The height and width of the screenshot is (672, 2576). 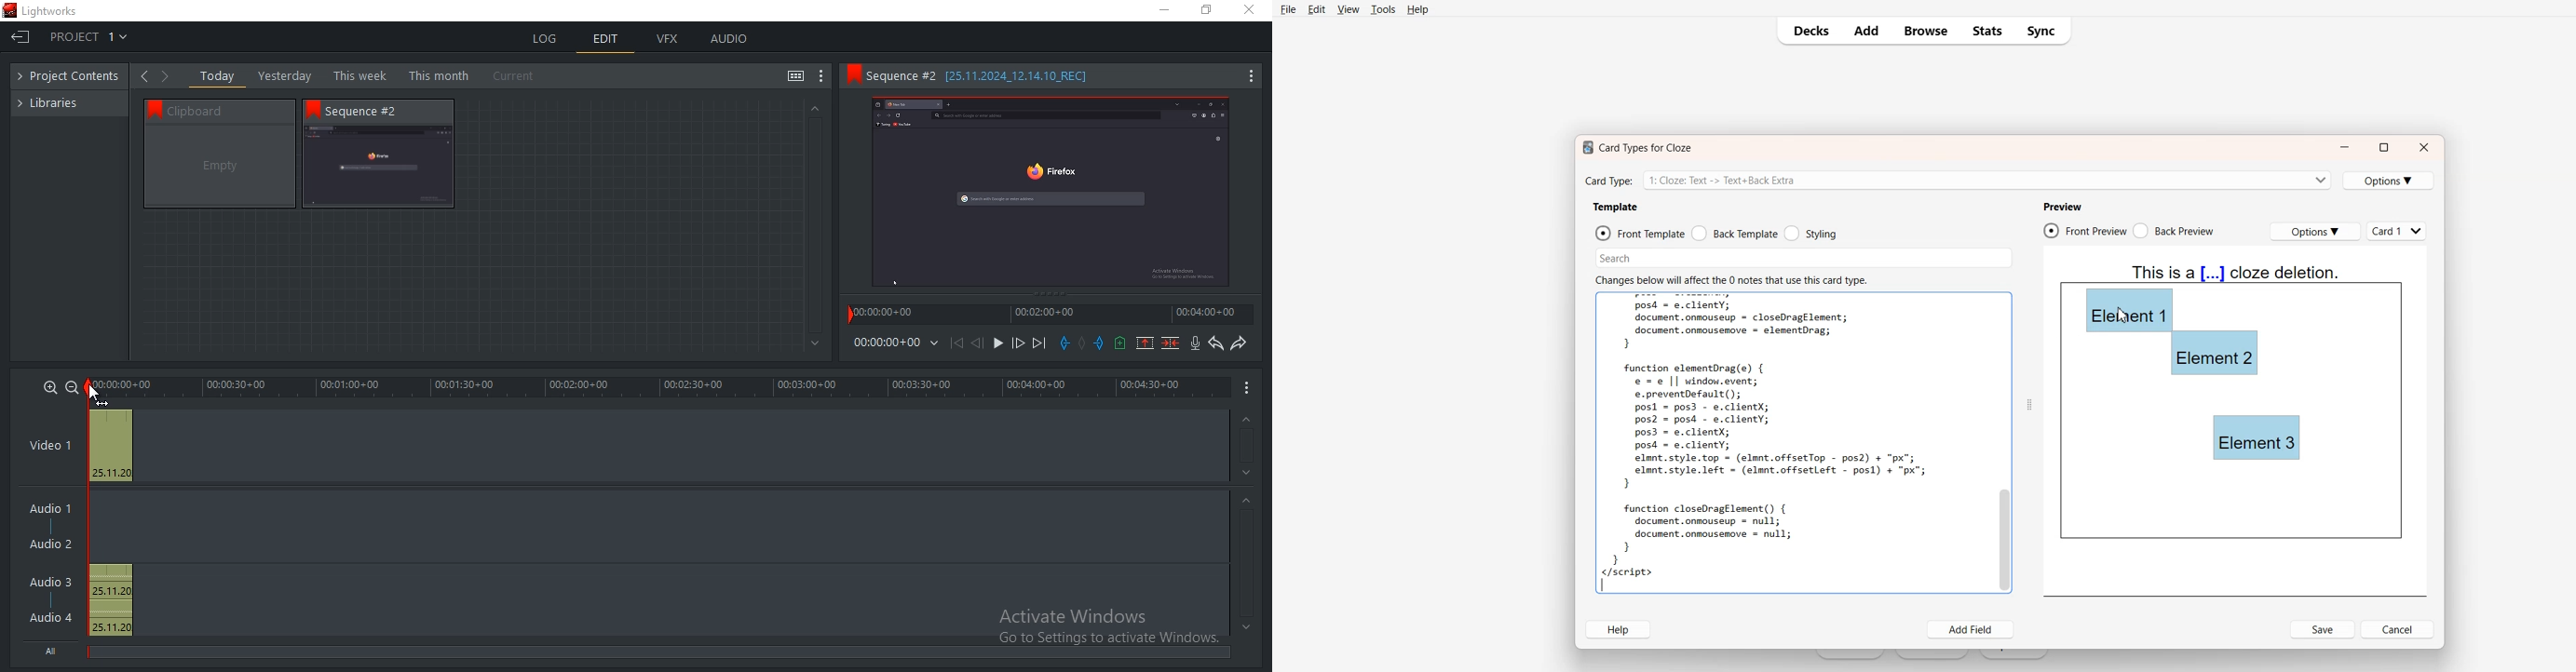 What do you see at coordinates (2128, 309) in the screenshot?
I see `Element 1` at bounding box center [2128, 309].